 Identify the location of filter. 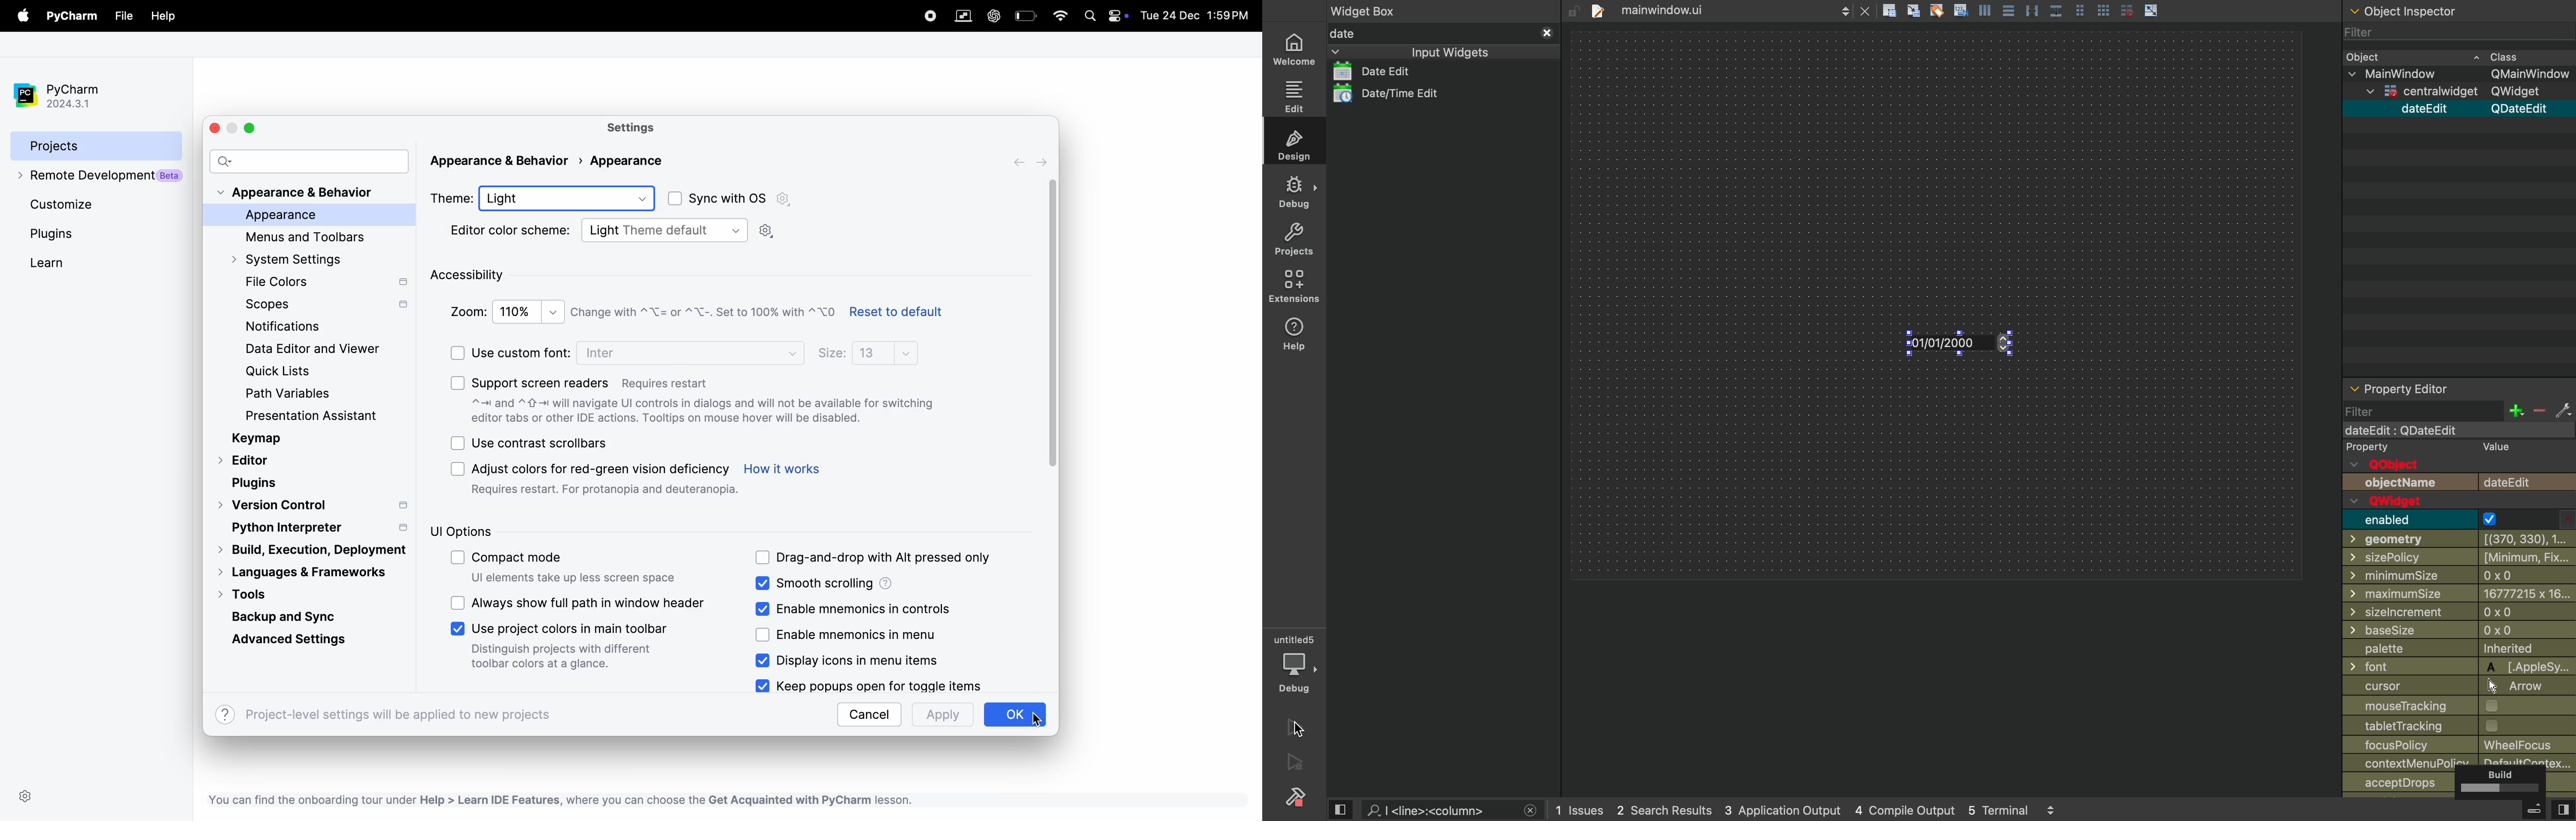
(2368, 31).